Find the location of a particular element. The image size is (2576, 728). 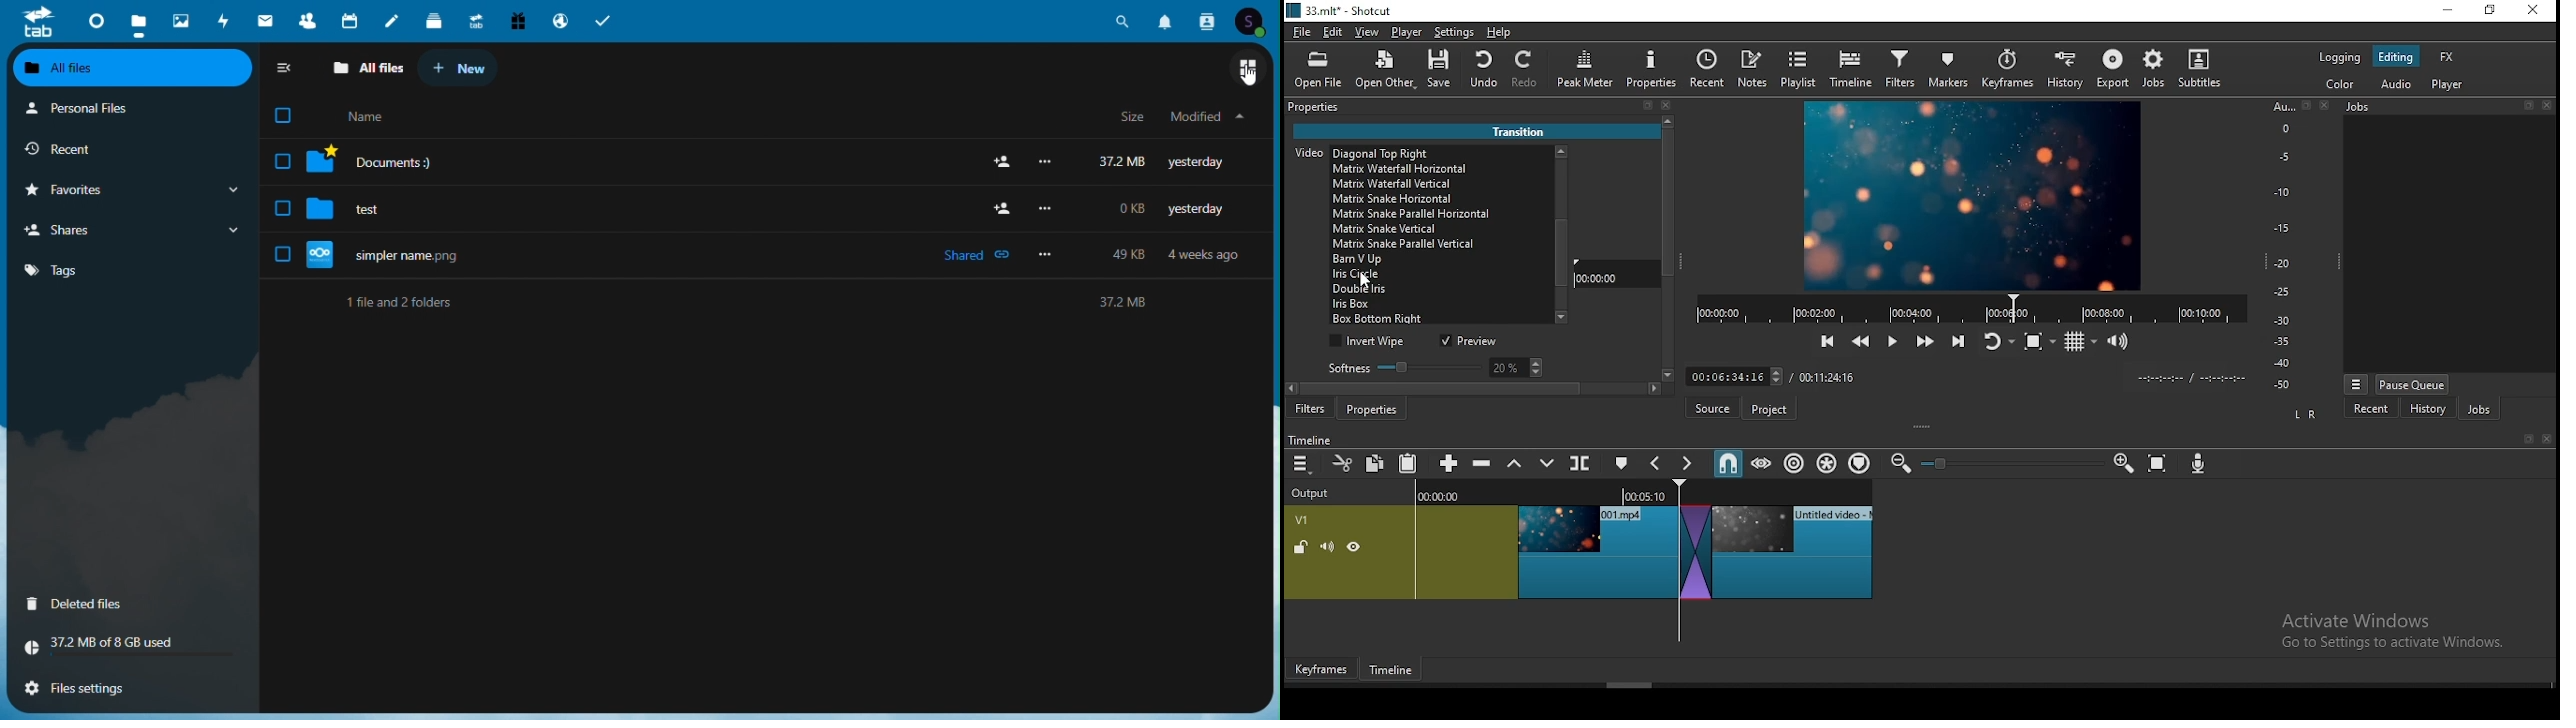

contacts is located at coordinates (1210, 21).